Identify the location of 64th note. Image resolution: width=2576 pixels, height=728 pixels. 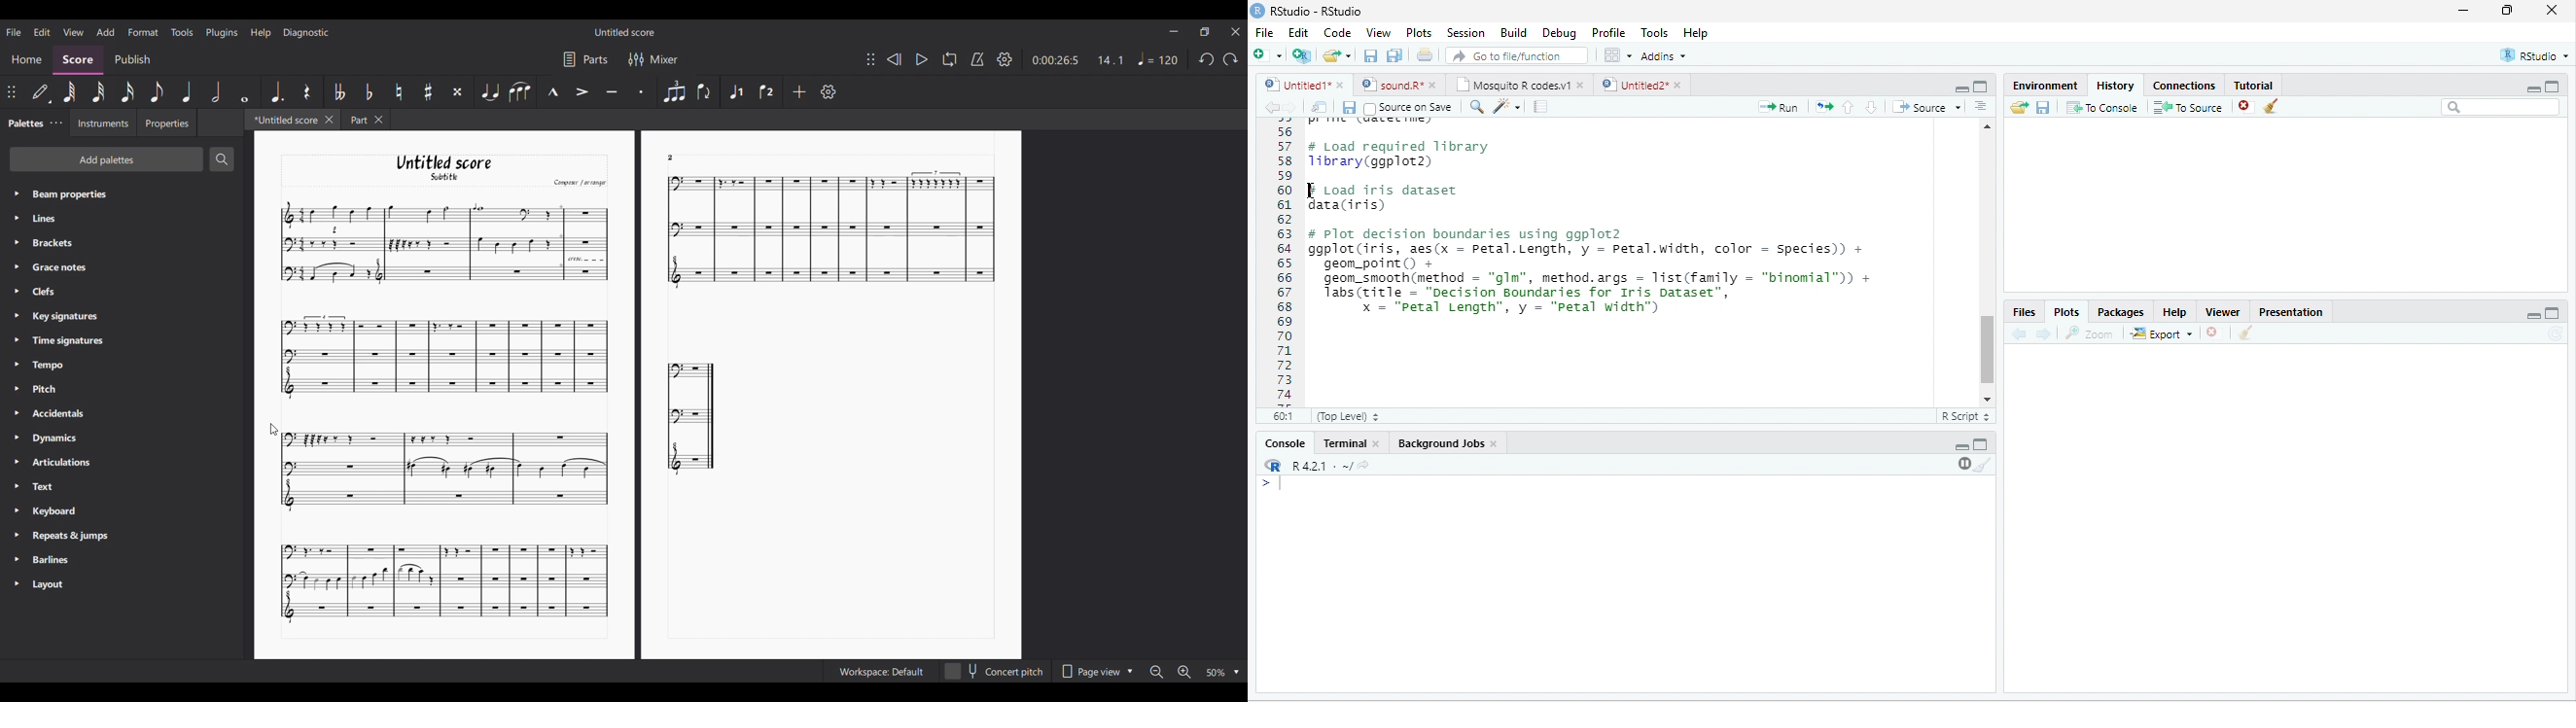
(70, 92).